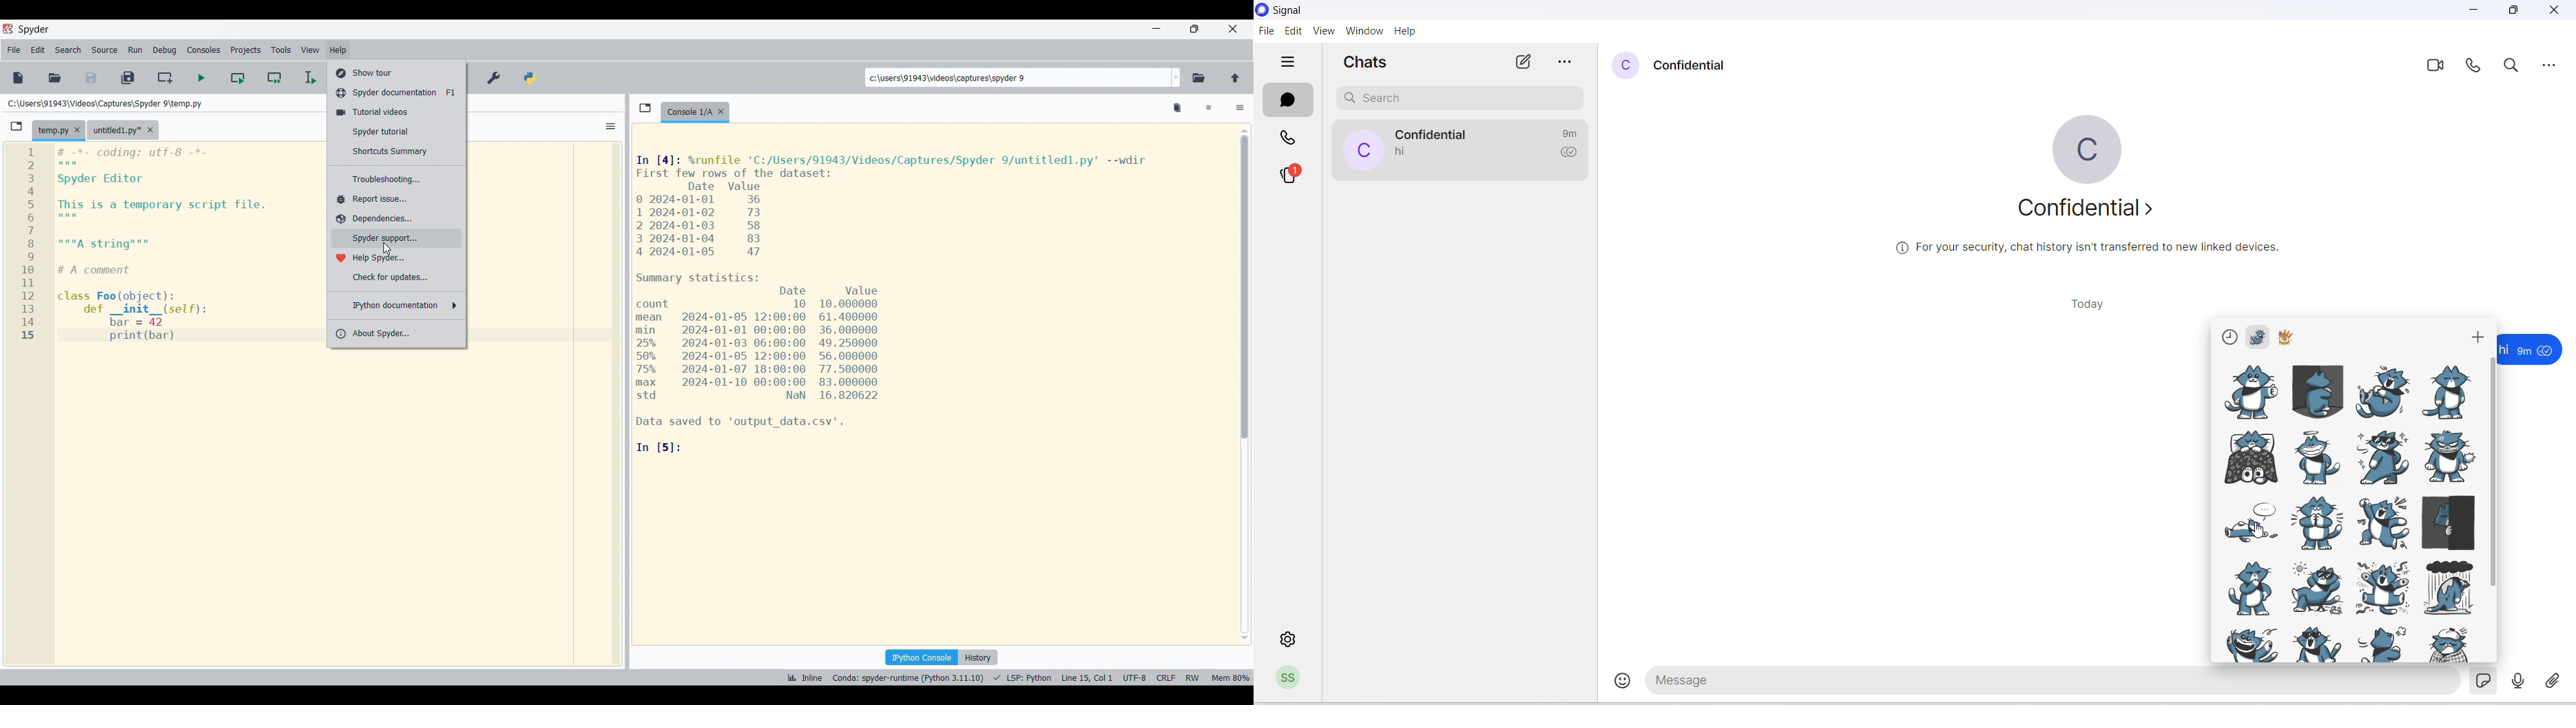 This screenshot has height=728, width=2576. I want to click on Input location, so click(1018, 78).